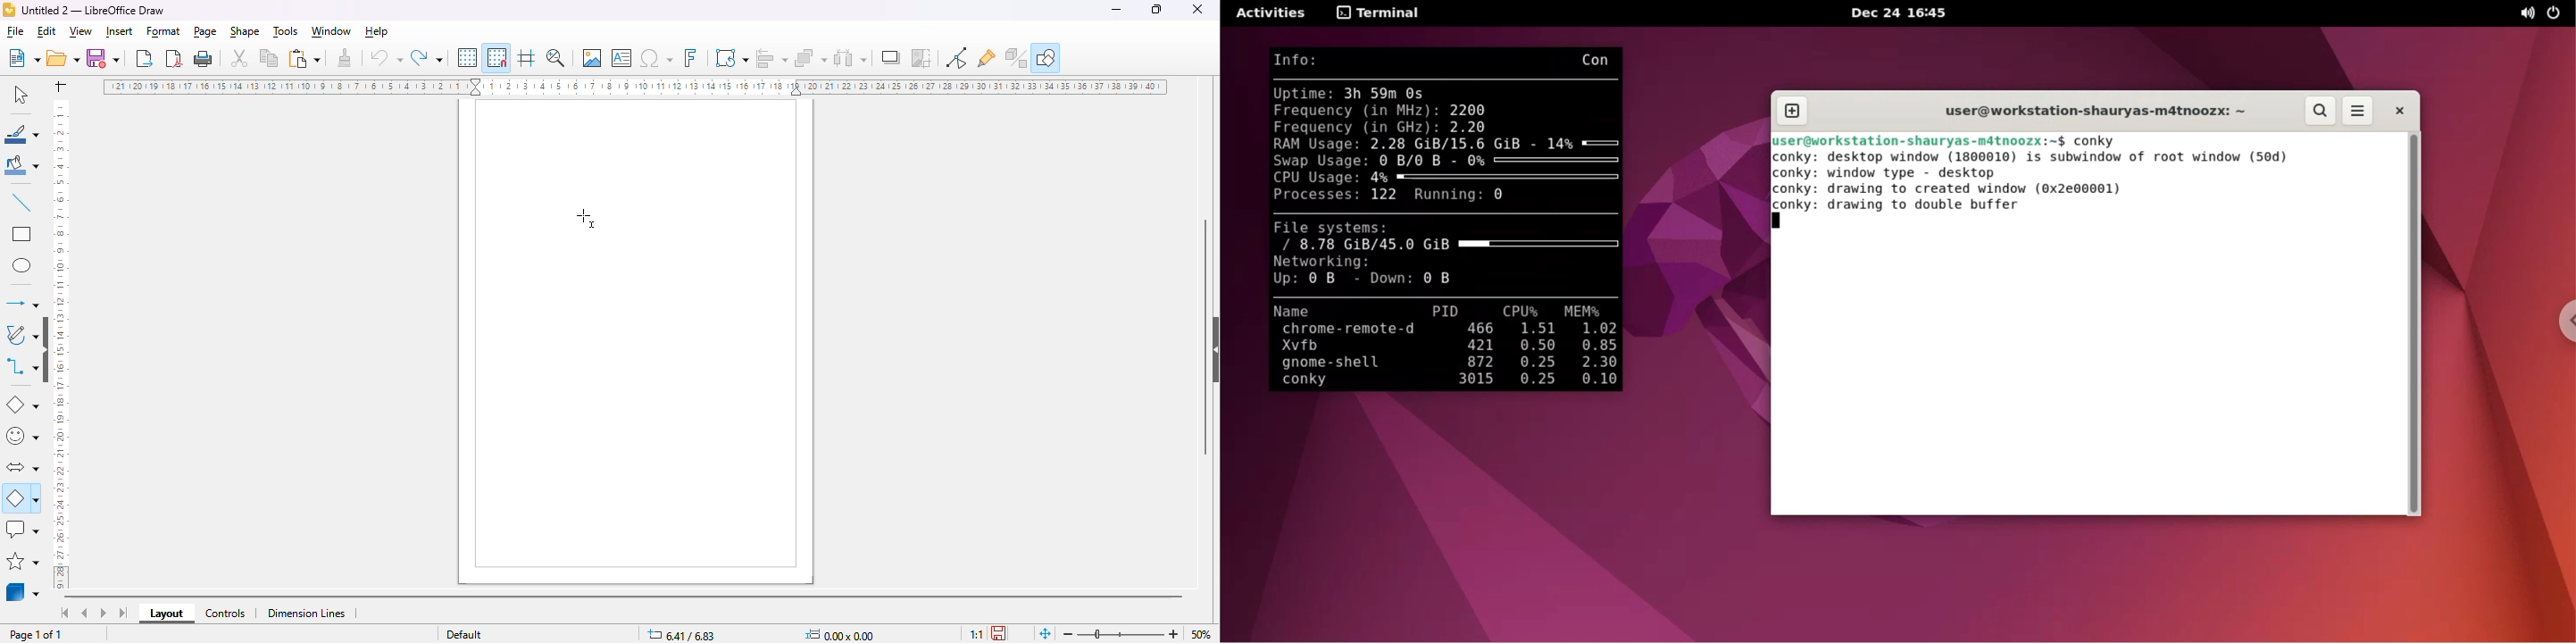  I want to click on basic shapes, so click(23, 405).